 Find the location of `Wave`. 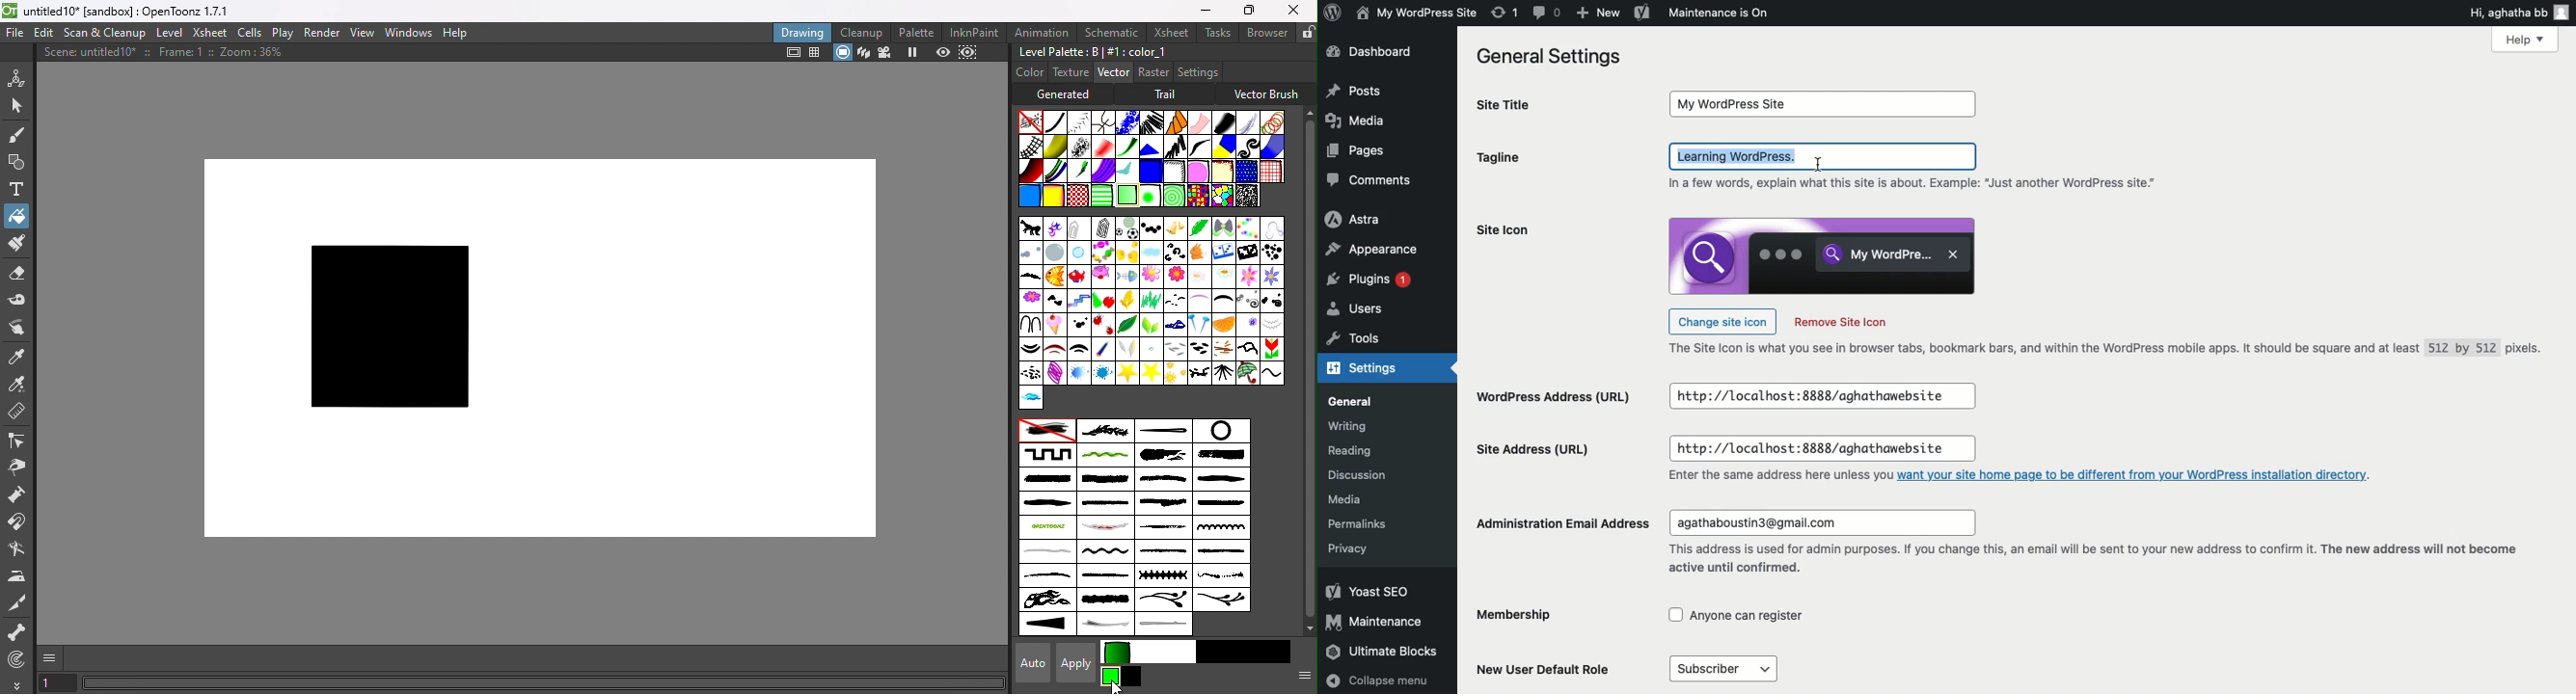

Wave is located at coordinates (1272, 373).